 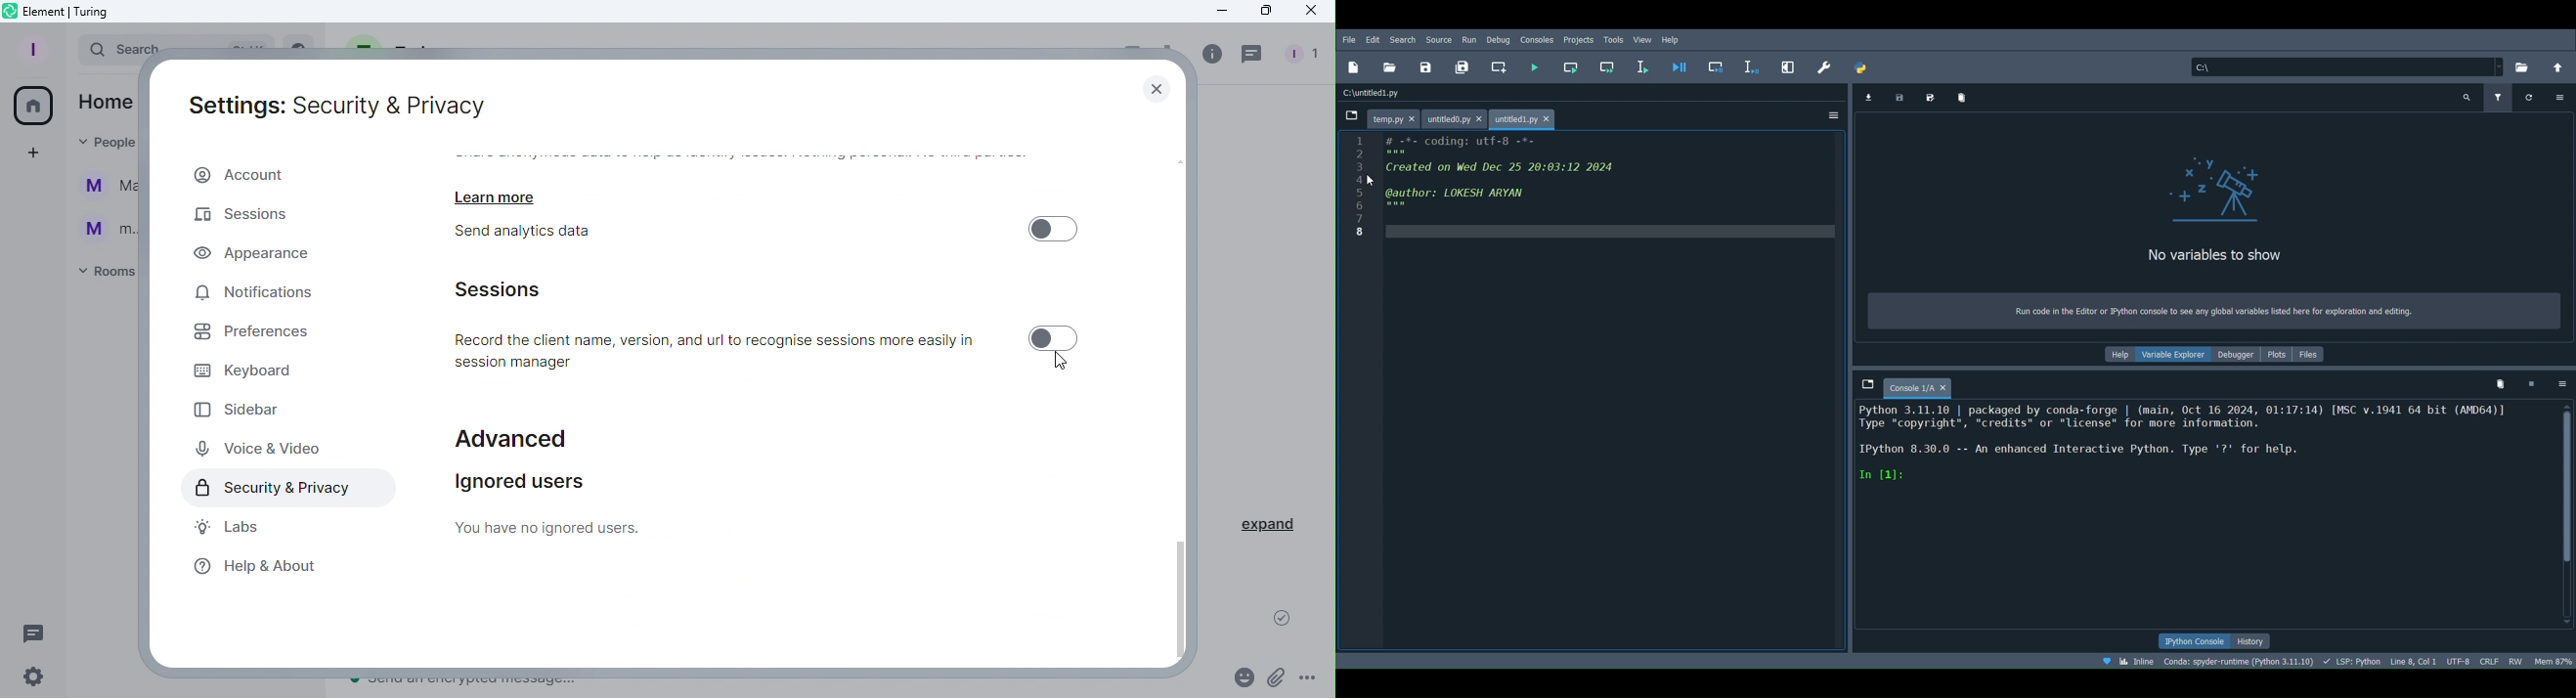 I want to click on Help, so click(x=1671, y=39).